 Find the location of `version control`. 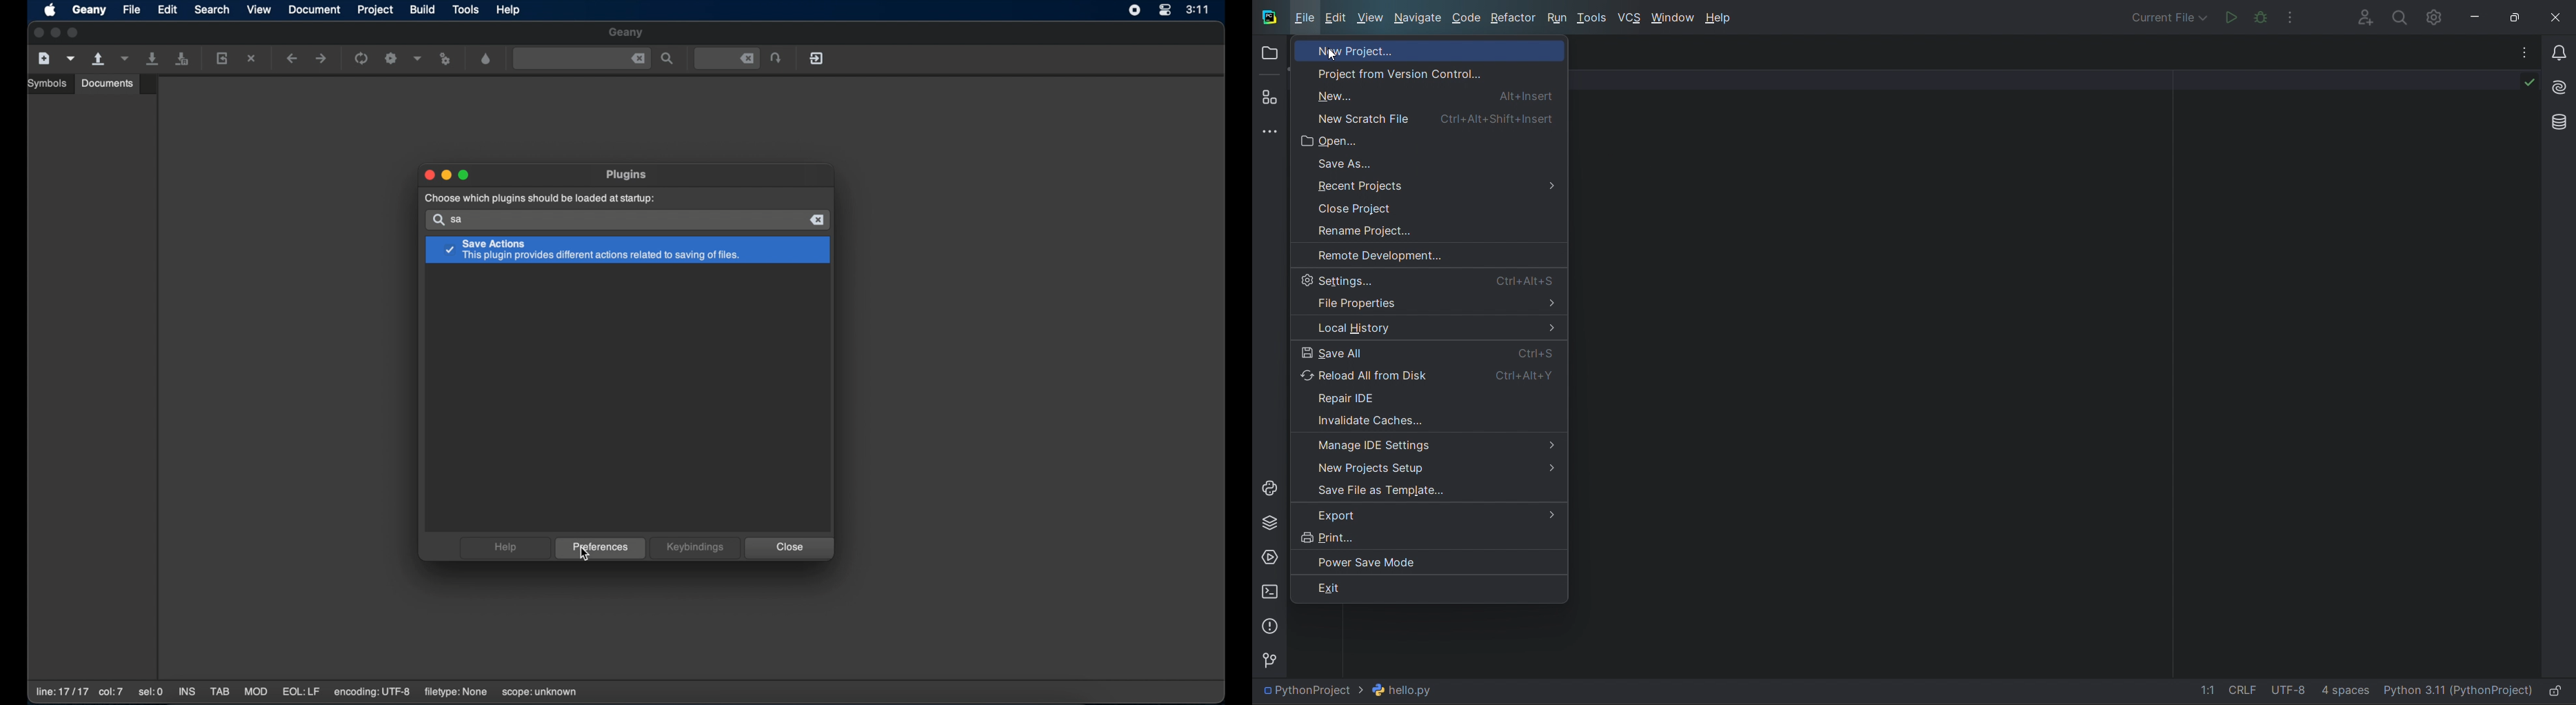

version control is located at coordinates (1433, 72).